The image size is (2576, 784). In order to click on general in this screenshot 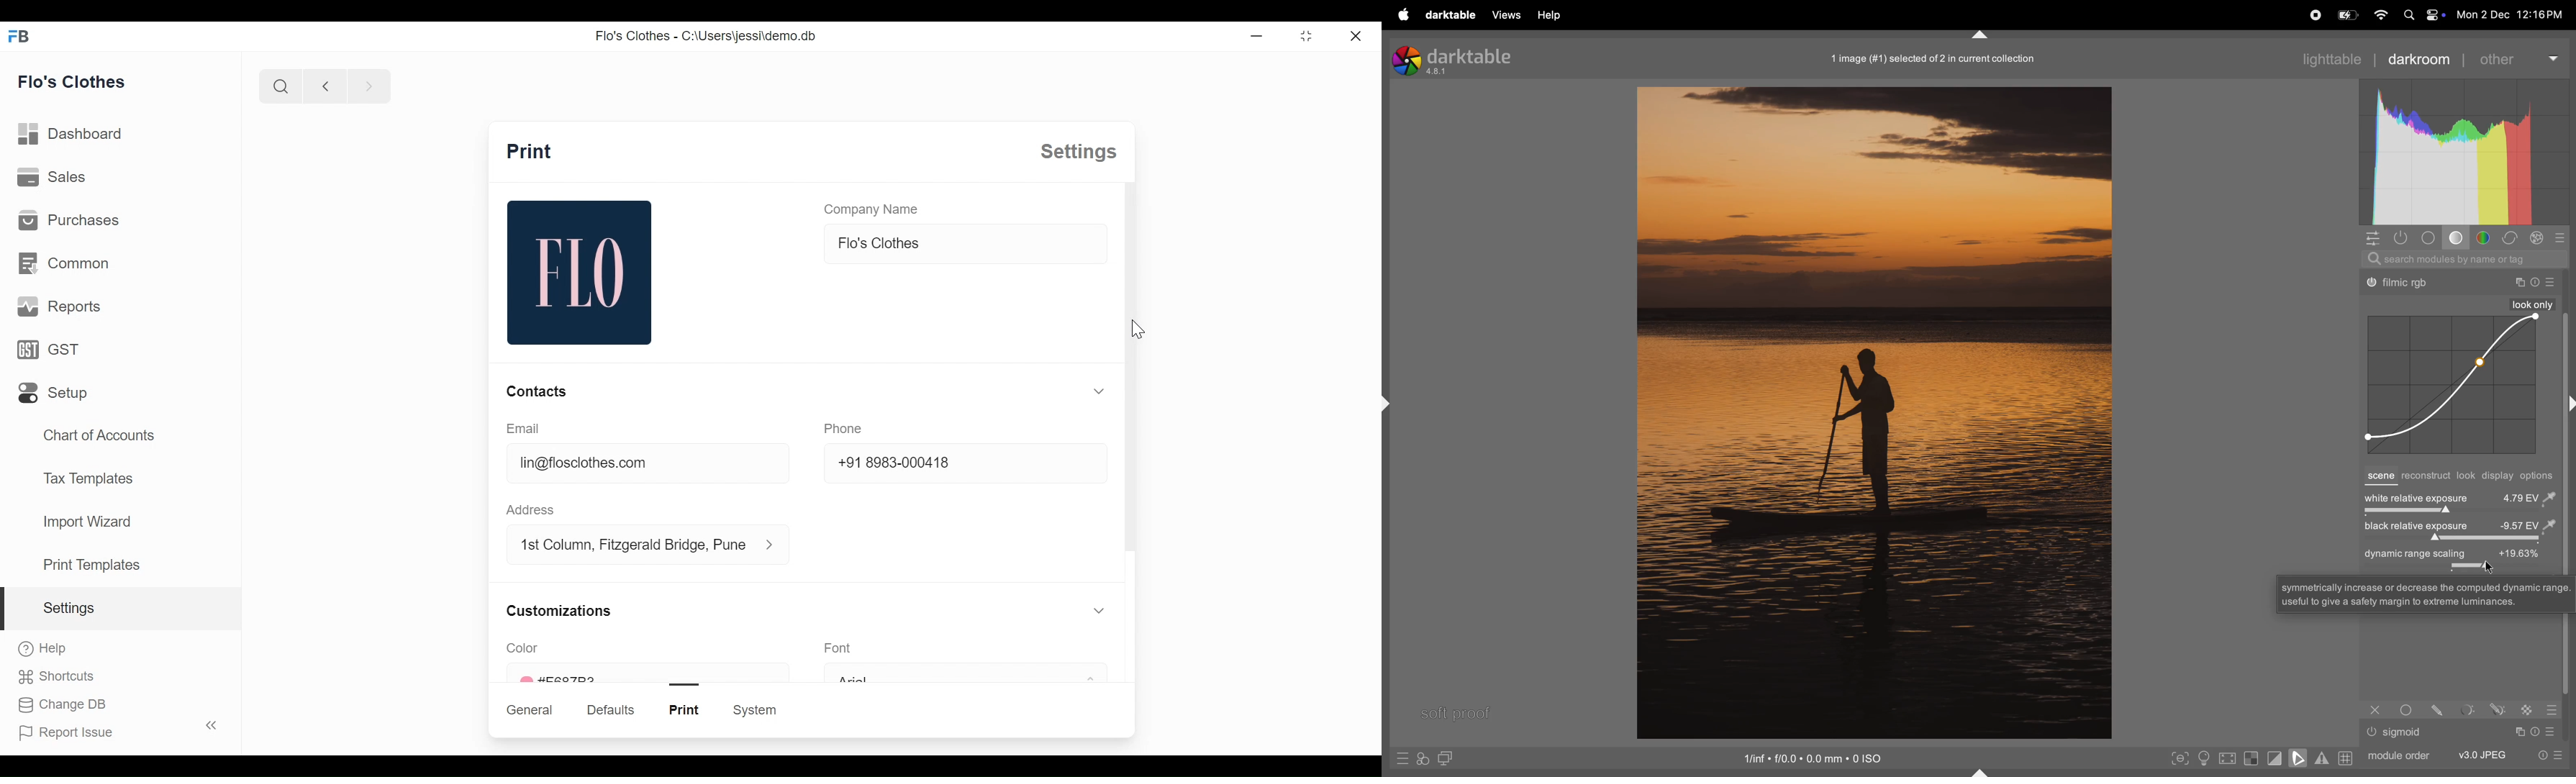, I will do `click(530, 710)`.